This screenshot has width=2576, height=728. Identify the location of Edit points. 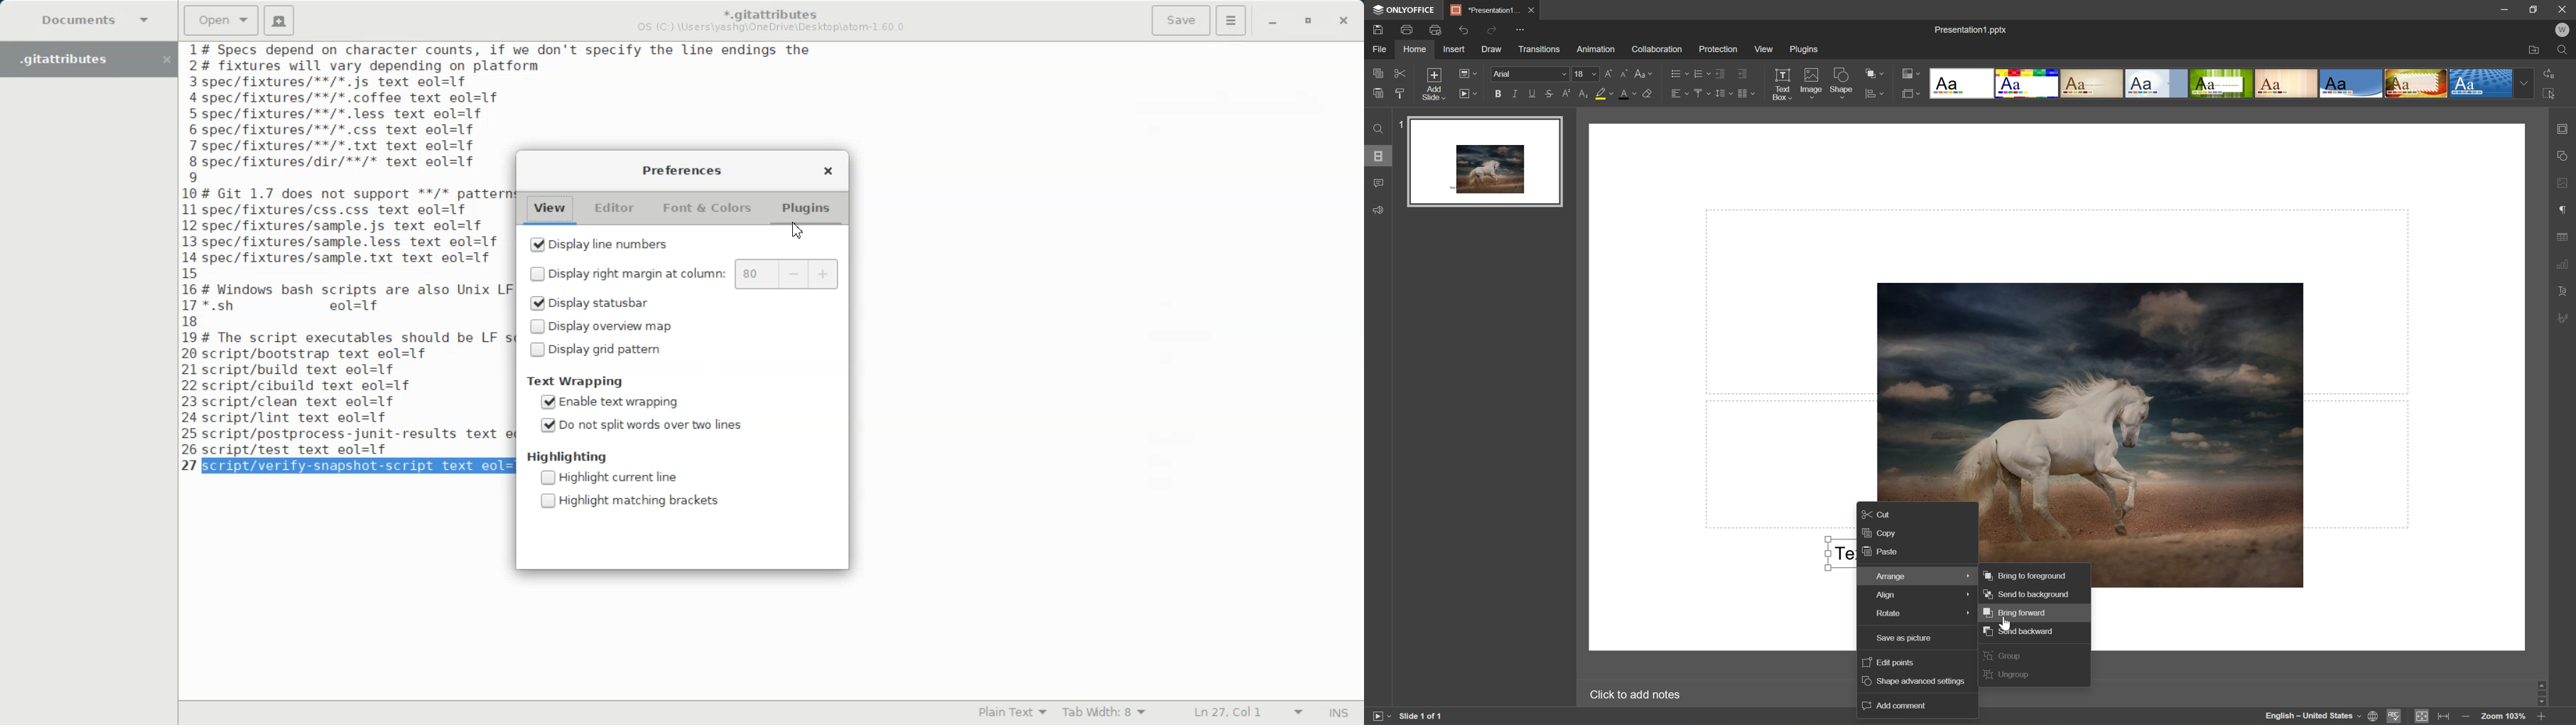
(1888, 662).